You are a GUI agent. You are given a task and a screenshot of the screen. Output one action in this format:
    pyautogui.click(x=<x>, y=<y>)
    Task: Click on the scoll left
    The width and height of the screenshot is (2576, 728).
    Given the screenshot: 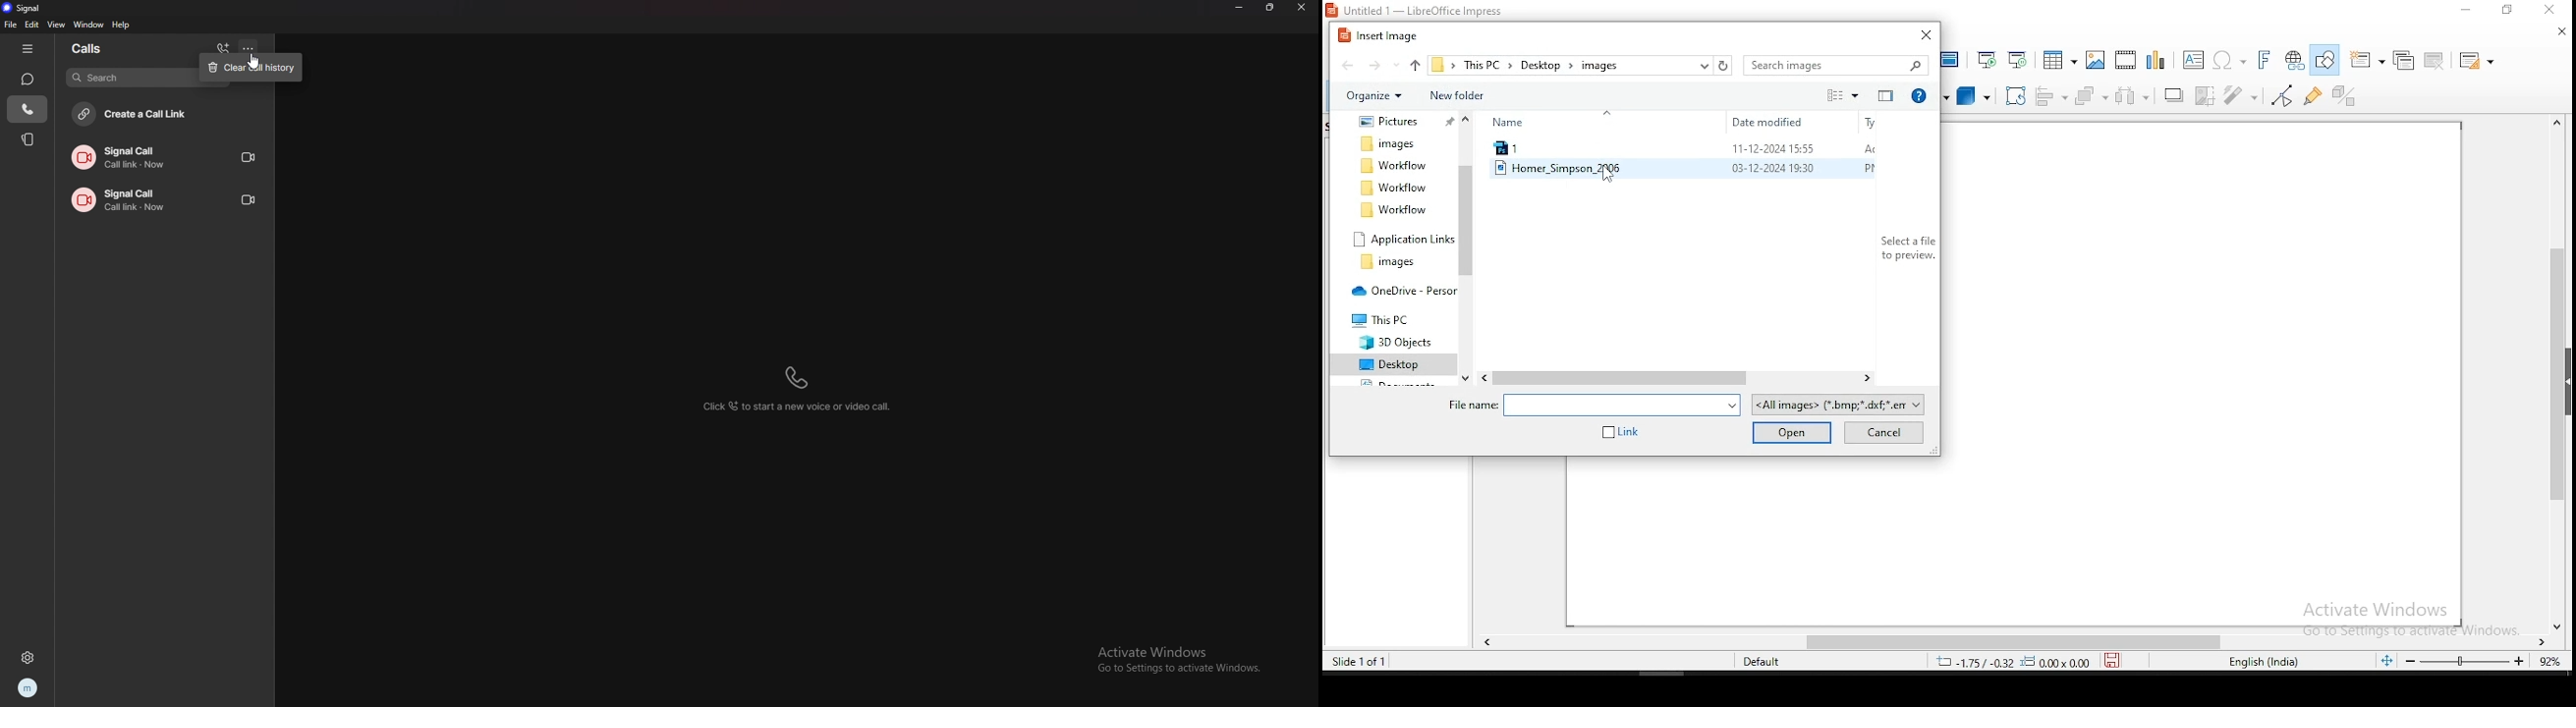 What is the action you would take?
    pyautogui.click(x=1487, y=643)
    